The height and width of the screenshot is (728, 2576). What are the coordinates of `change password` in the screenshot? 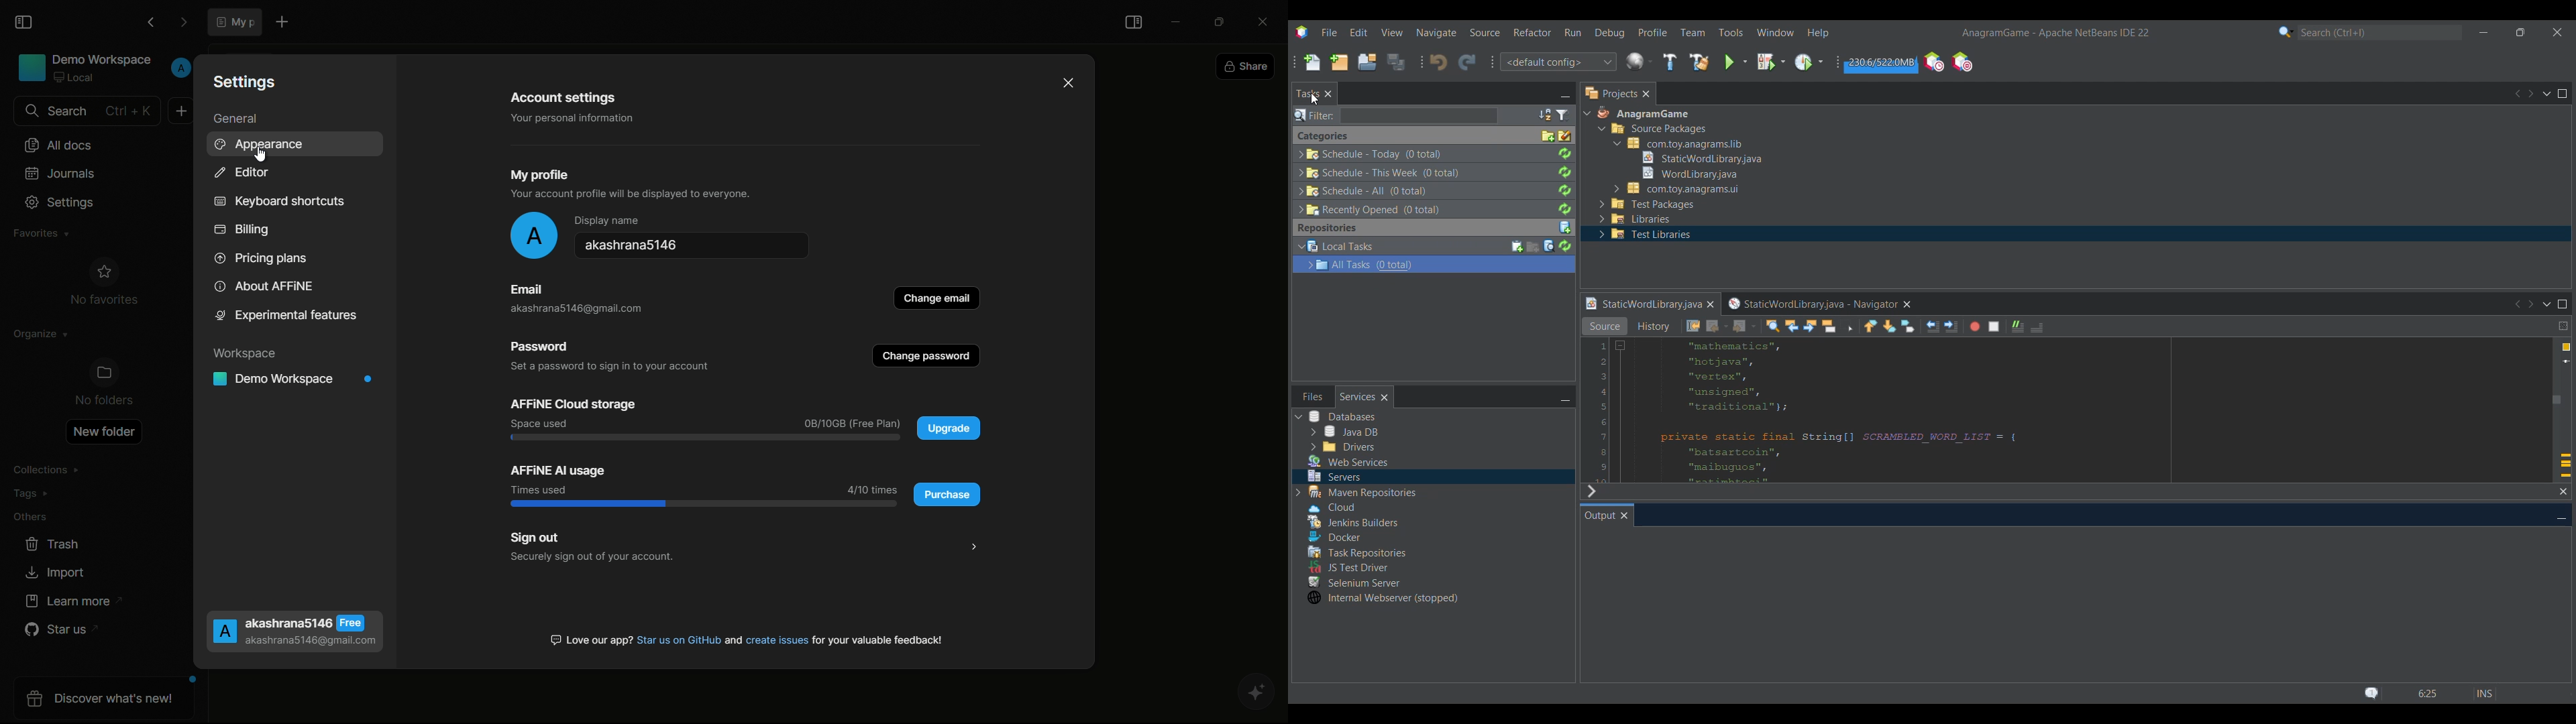 It's located at (927, 357).